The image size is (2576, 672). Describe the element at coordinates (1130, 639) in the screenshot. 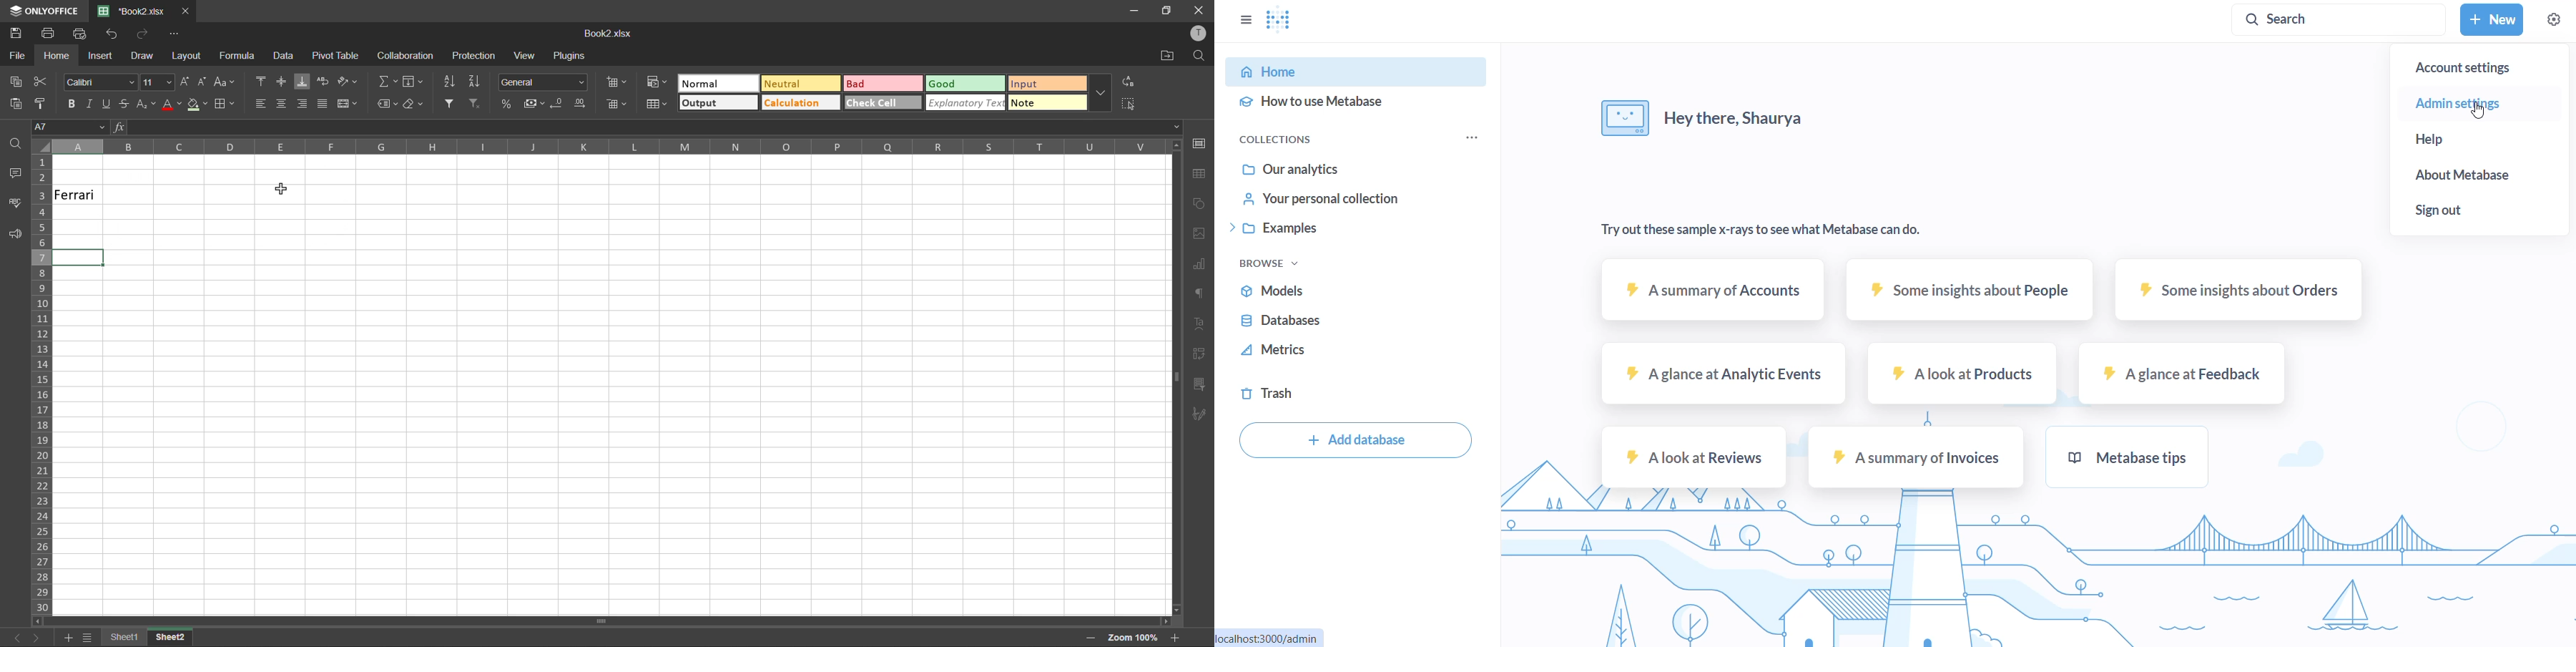

I see `zoom factor` at that location.